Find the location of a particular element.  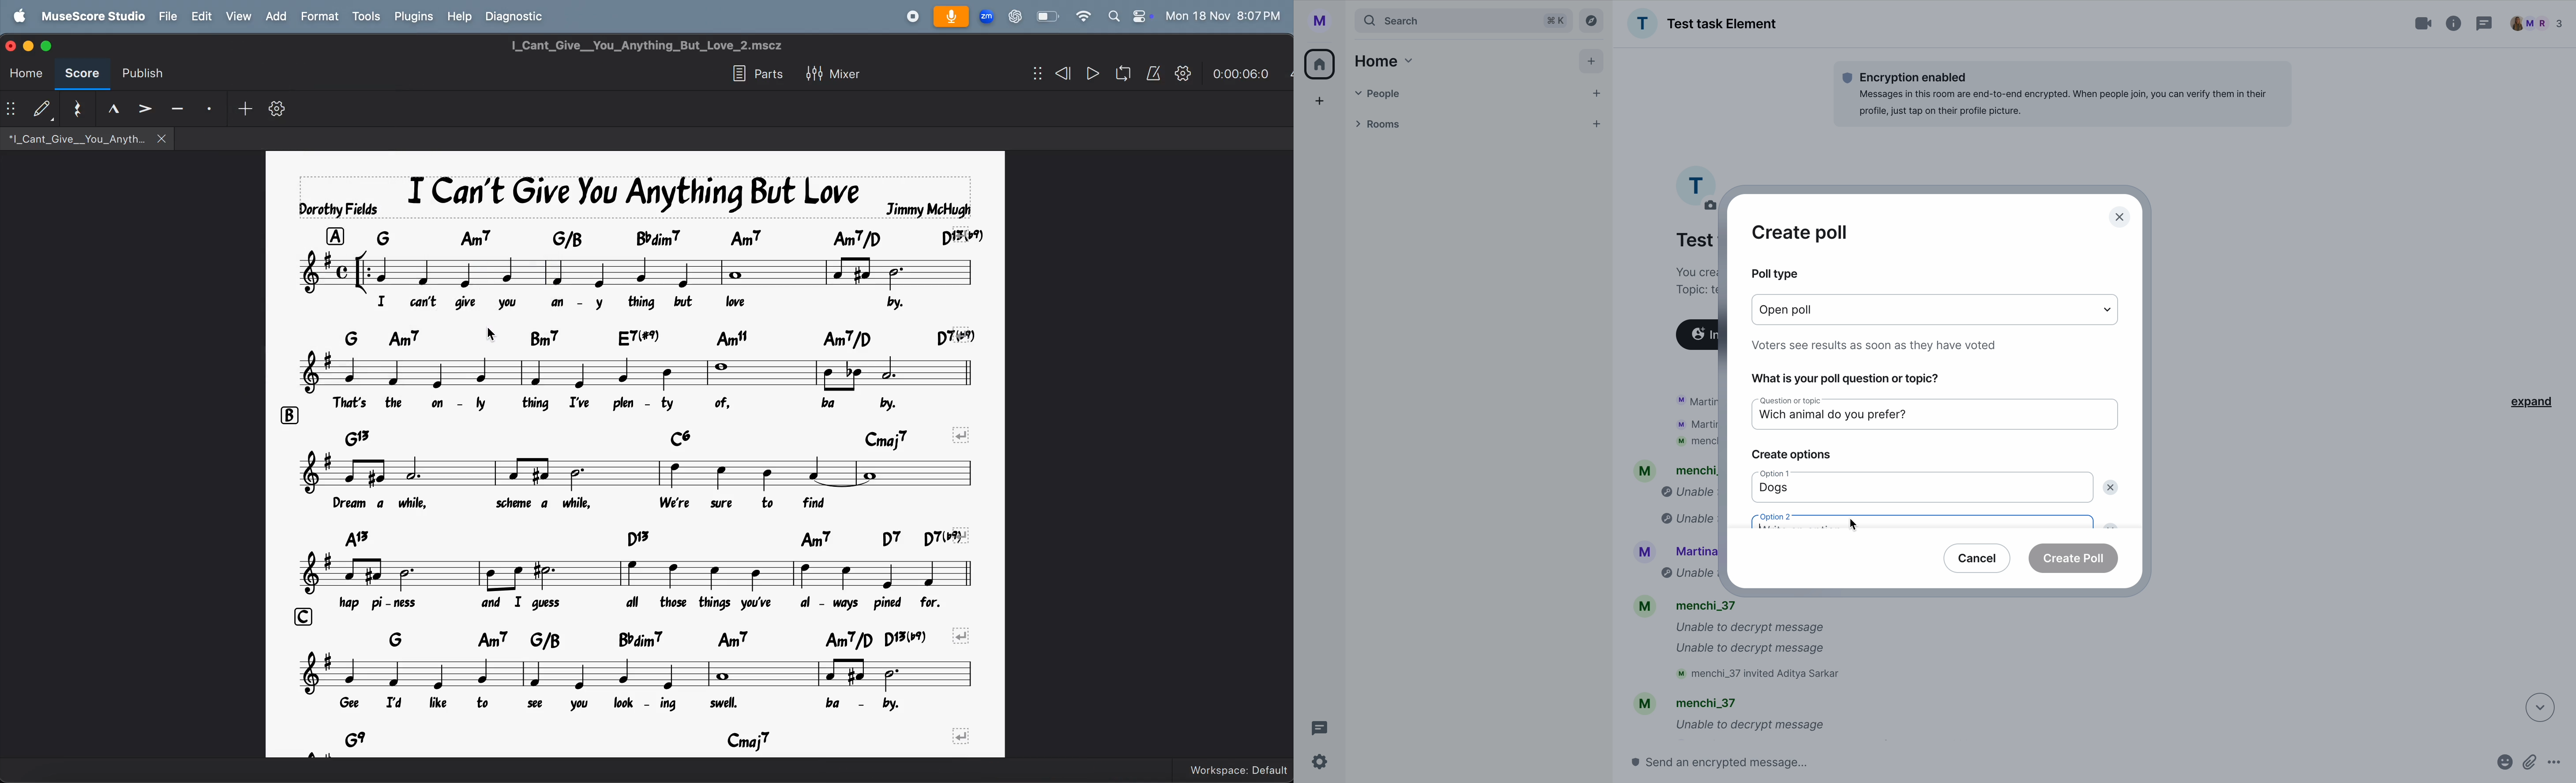

down arrow is located at coordinates (2533, 706).